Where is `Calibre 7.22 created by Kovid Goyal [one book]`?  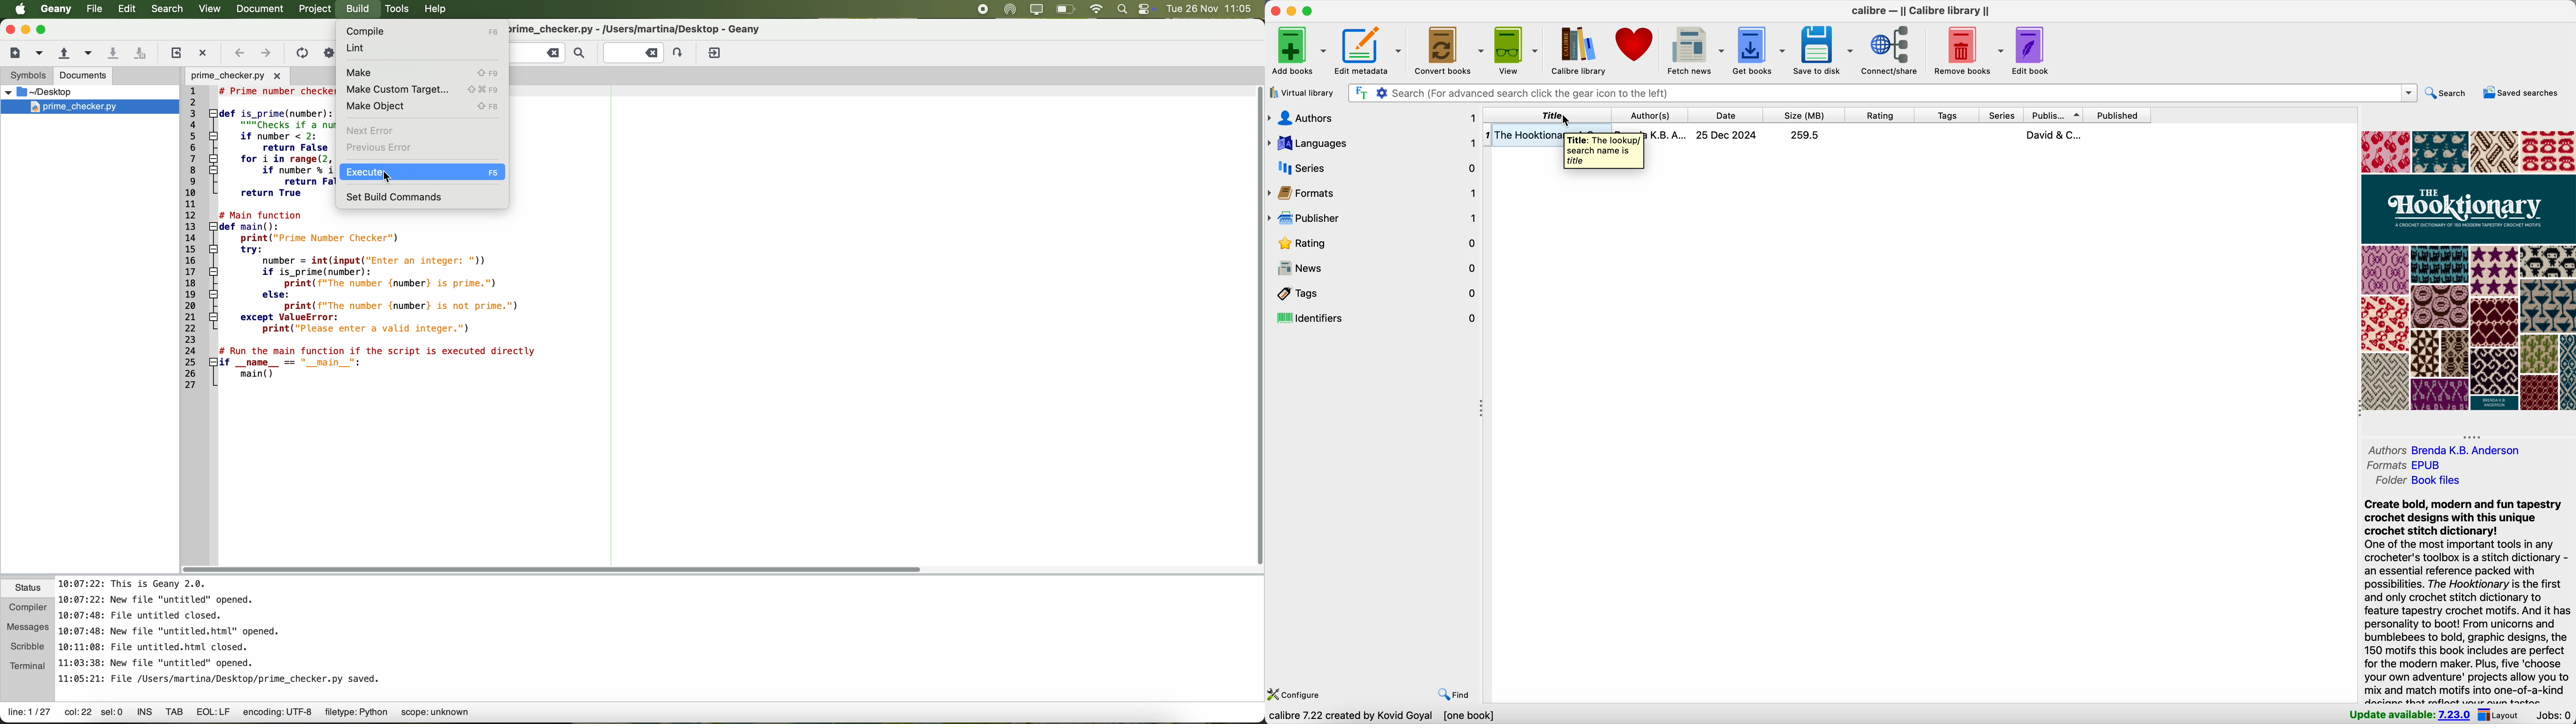
Calibre 7.22 created by Kovid Goyal [one book] is located at coordinates (1381, 715).